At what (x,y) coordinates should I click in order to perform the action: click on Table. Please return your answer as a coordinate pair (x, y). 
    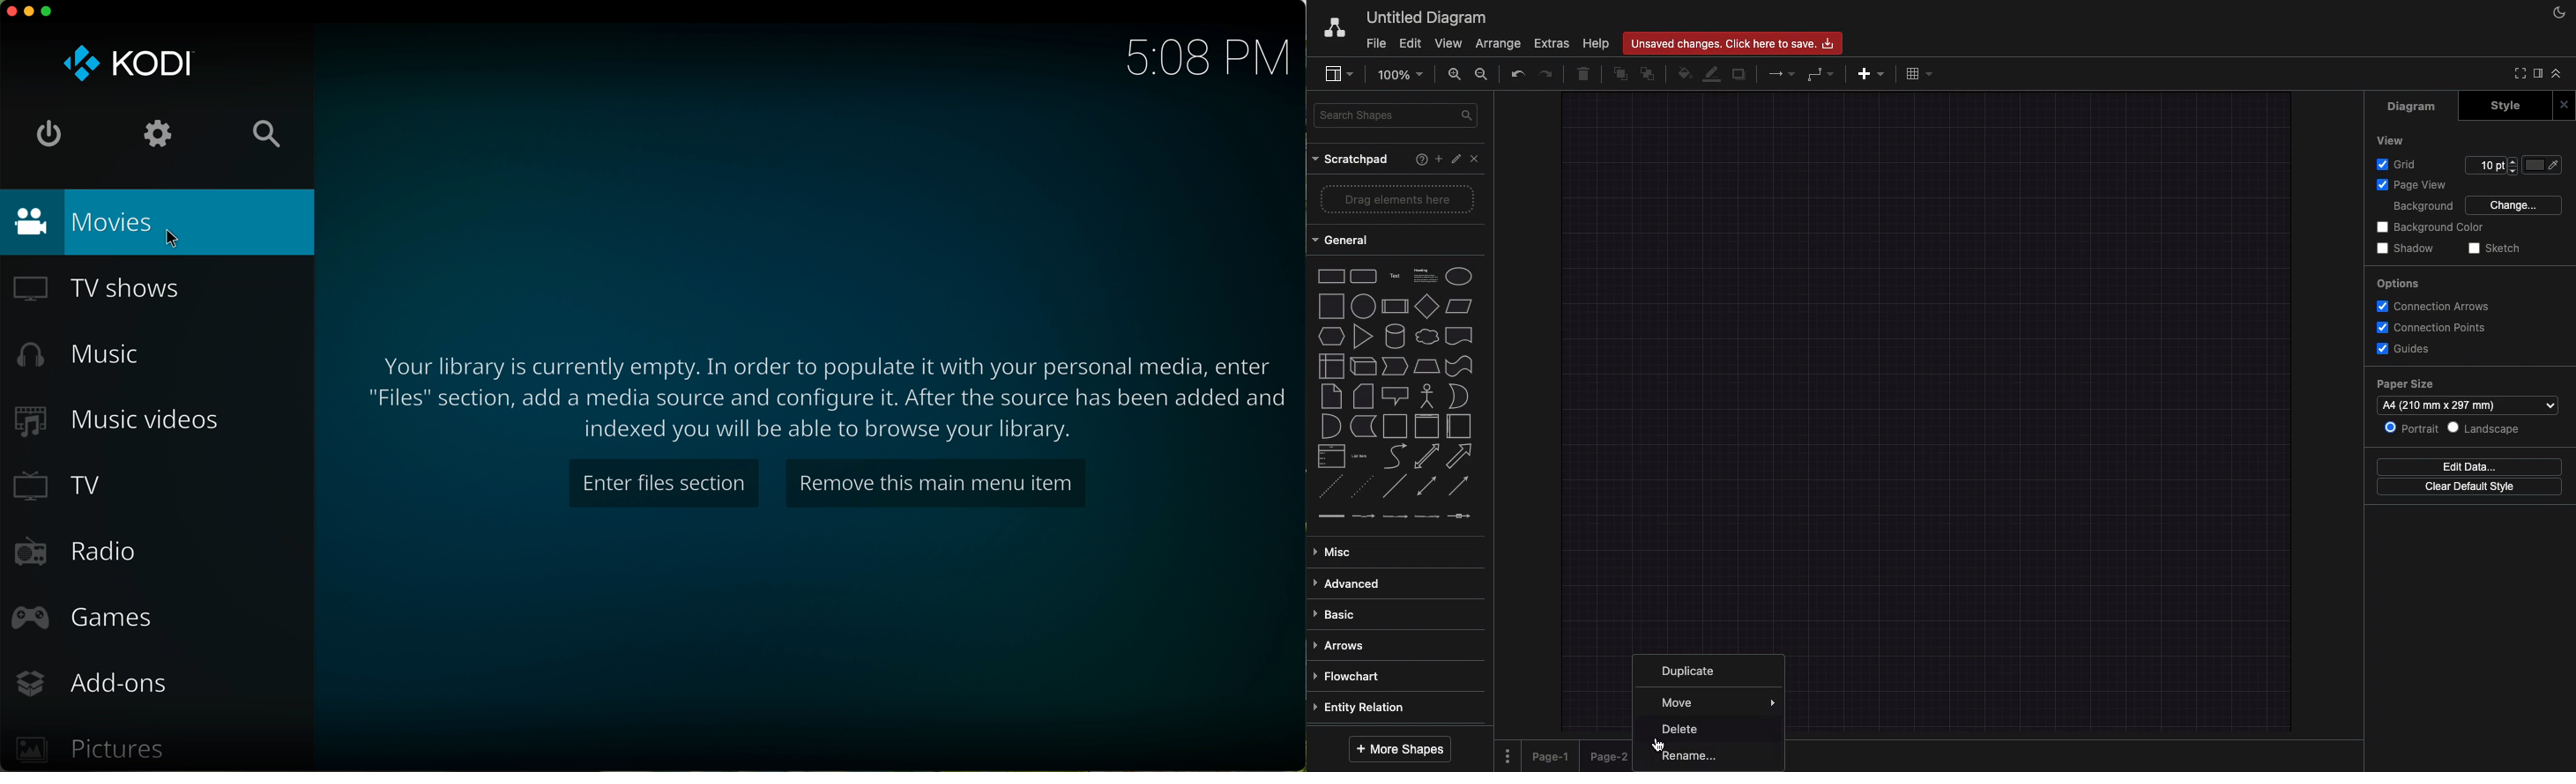
    Looking at the image, I should click on (1923, 75).